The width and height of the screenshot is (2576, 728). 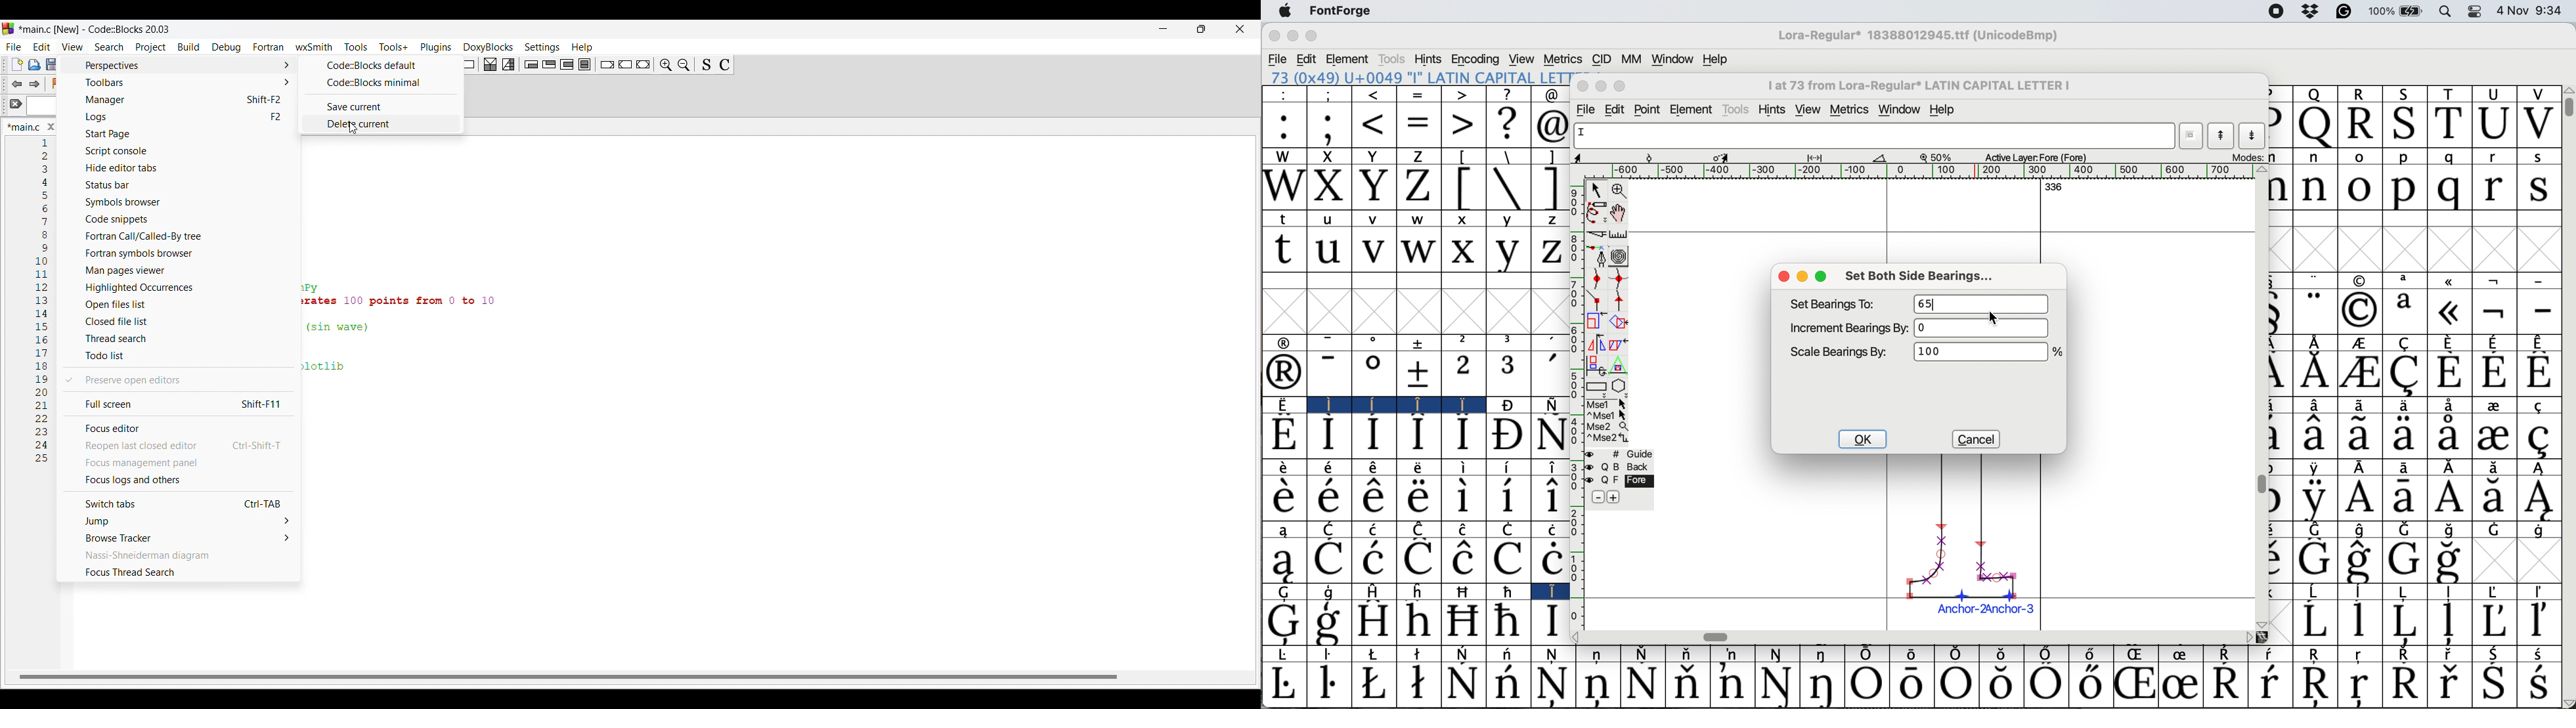 What do you see at coordinates (1419, 559) in the screenshot?
I see `Symbol` at bounding box center [1419, 559].